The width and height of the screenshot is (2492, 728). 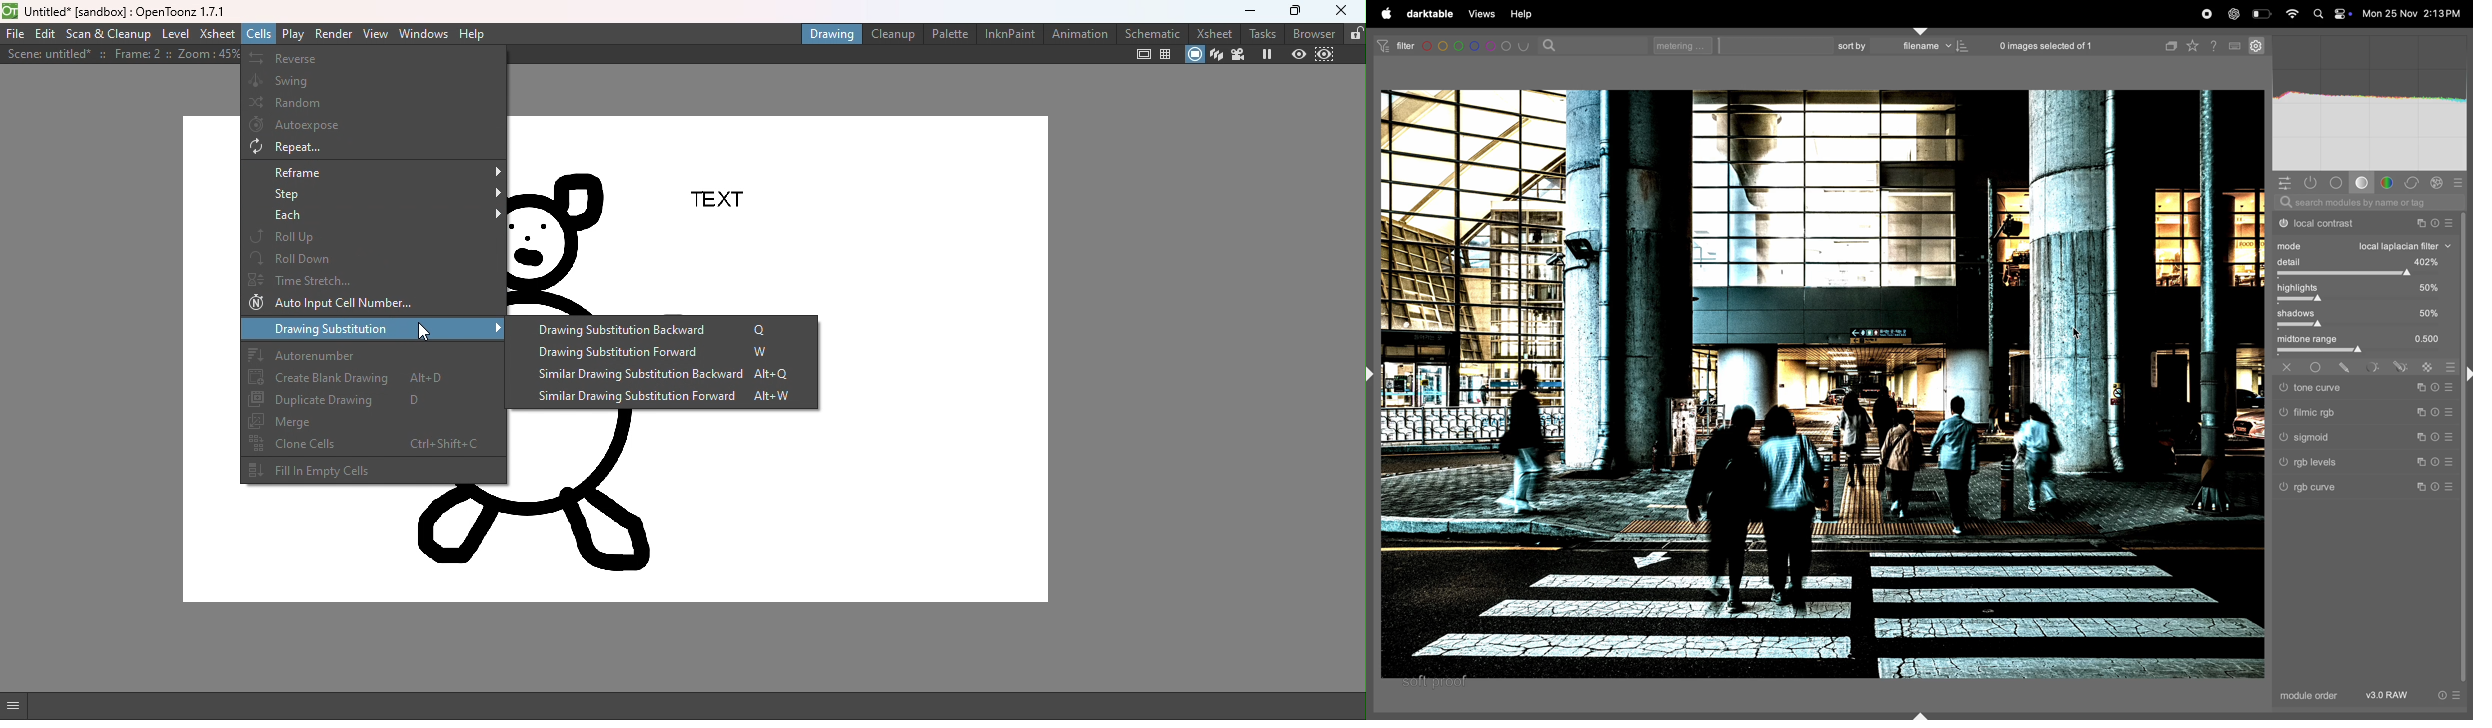 I want to click on cursor, so click(x=427, y=332).